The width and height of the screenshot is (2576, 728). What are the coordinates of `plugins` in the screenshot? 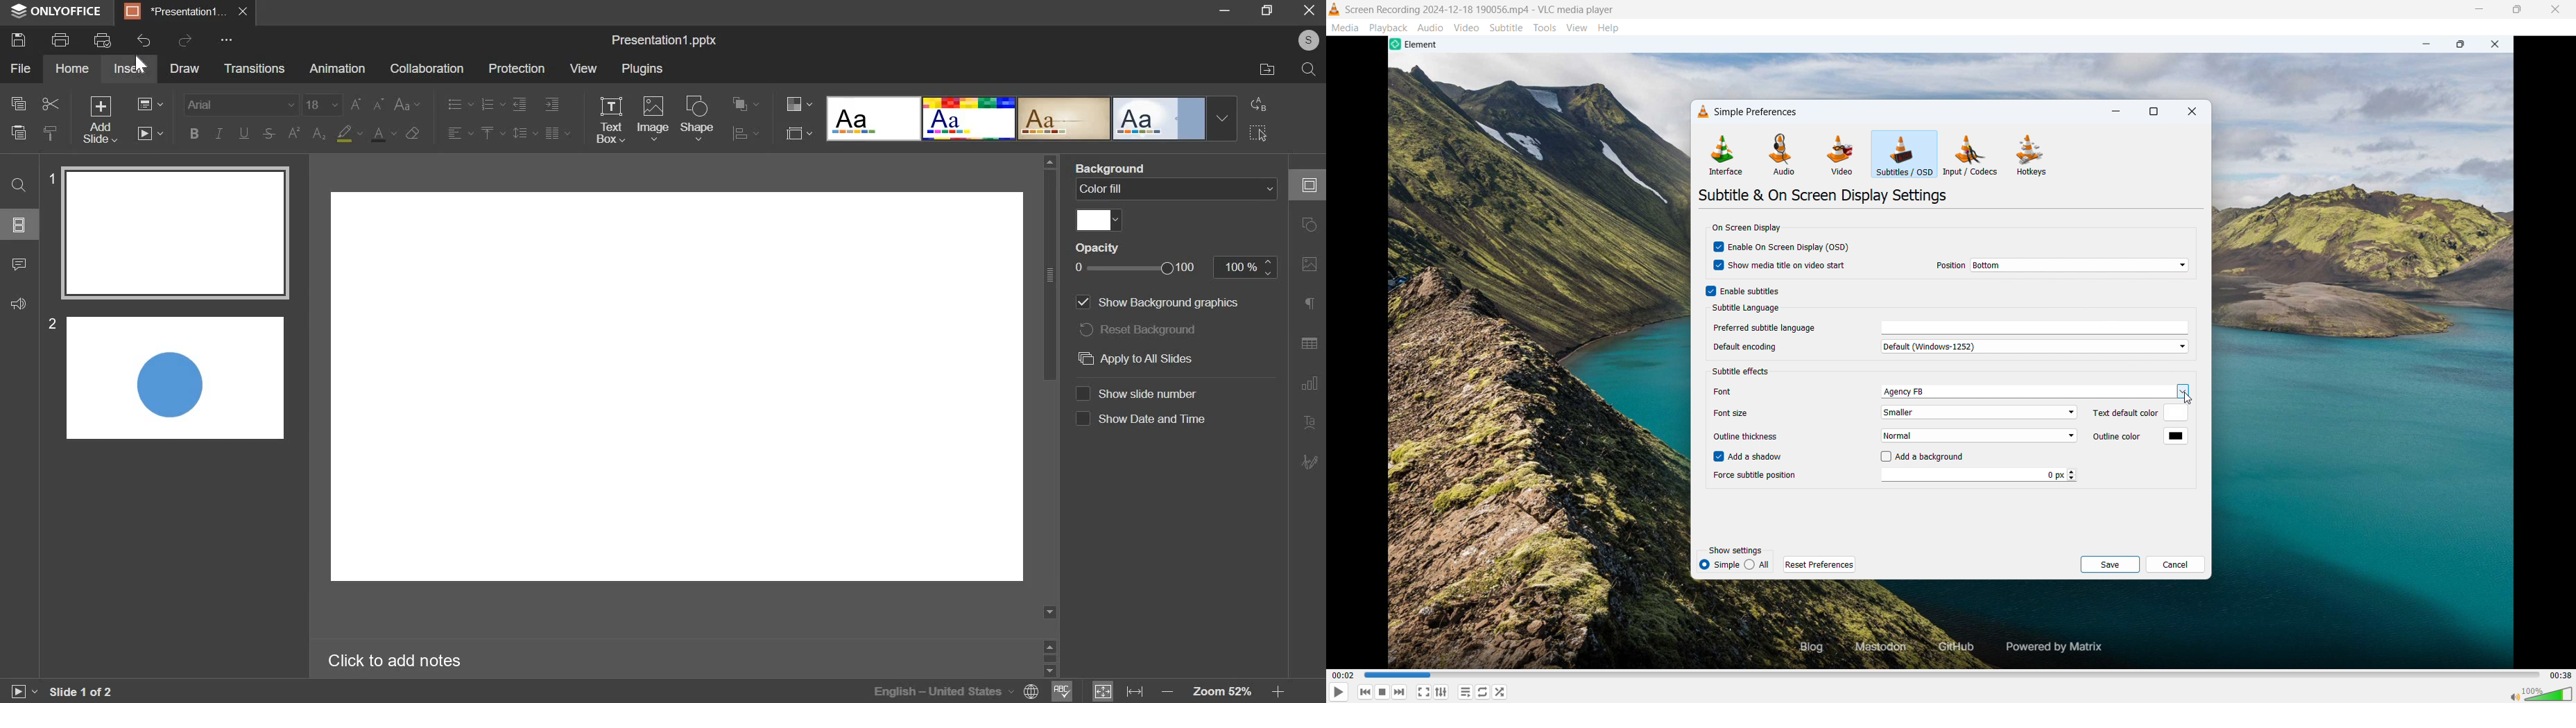 It's located at (643, 69).